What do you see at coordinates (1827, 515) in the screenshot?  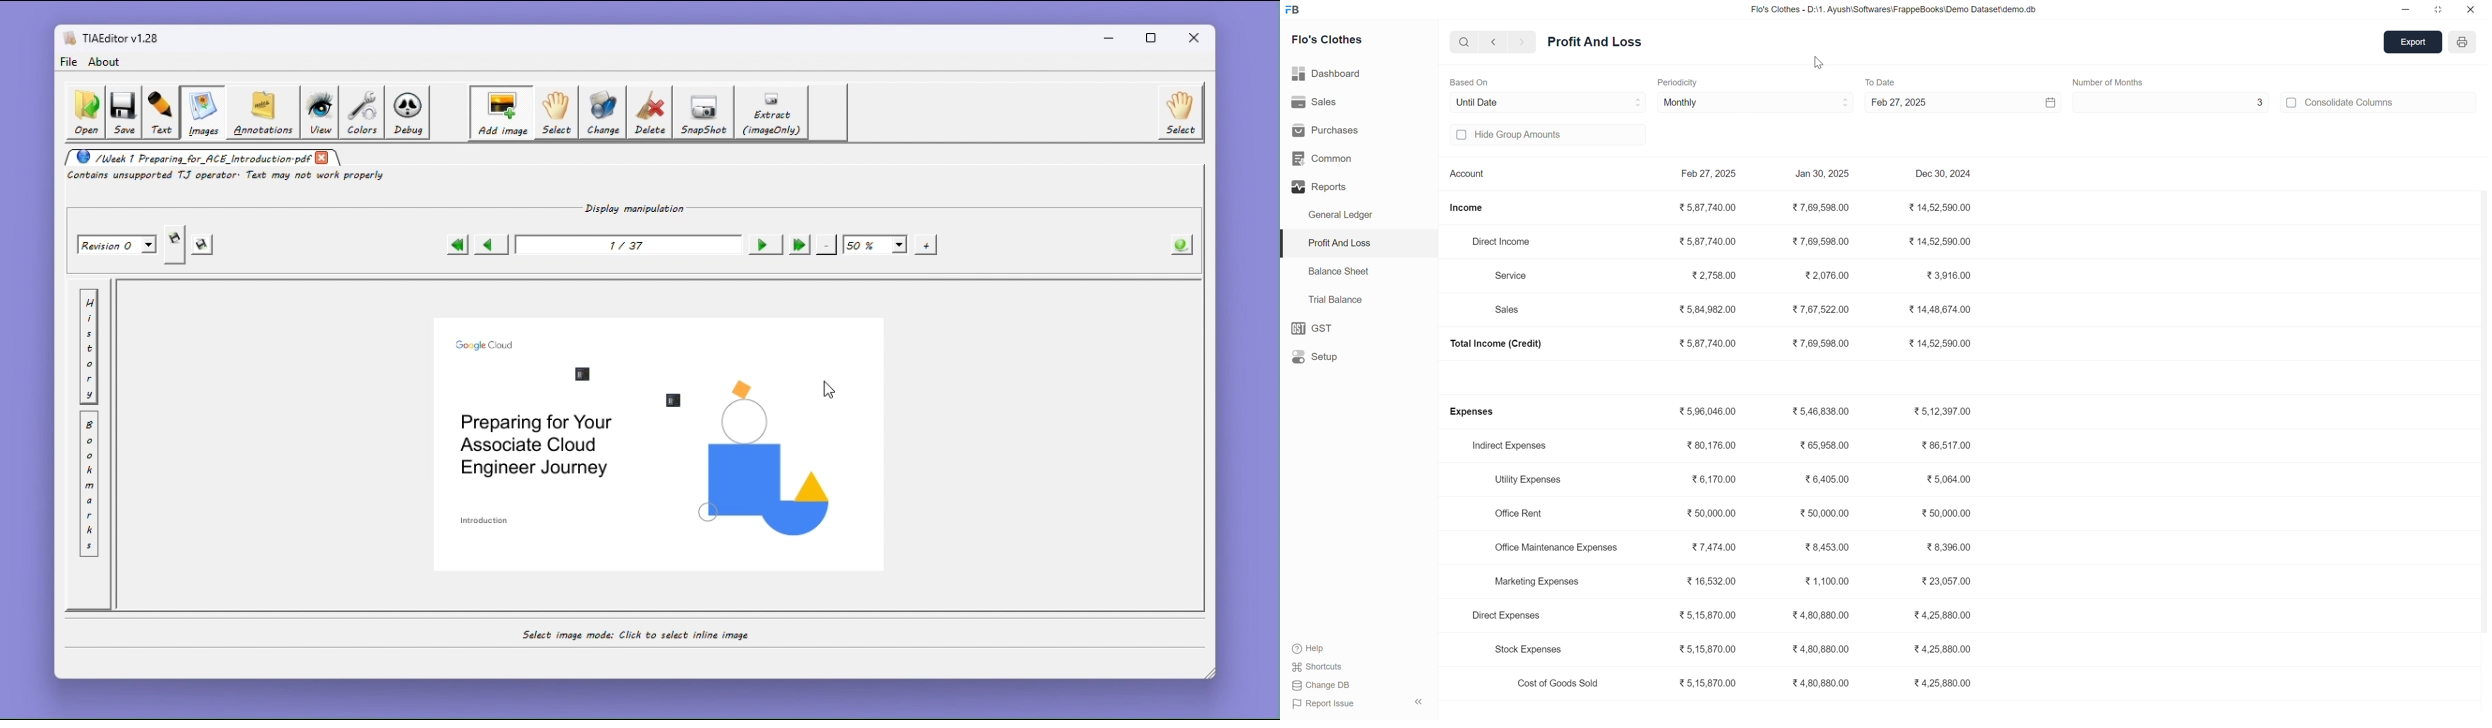 I see `₹ 50,000.00` at bounding box center [1827, 515].